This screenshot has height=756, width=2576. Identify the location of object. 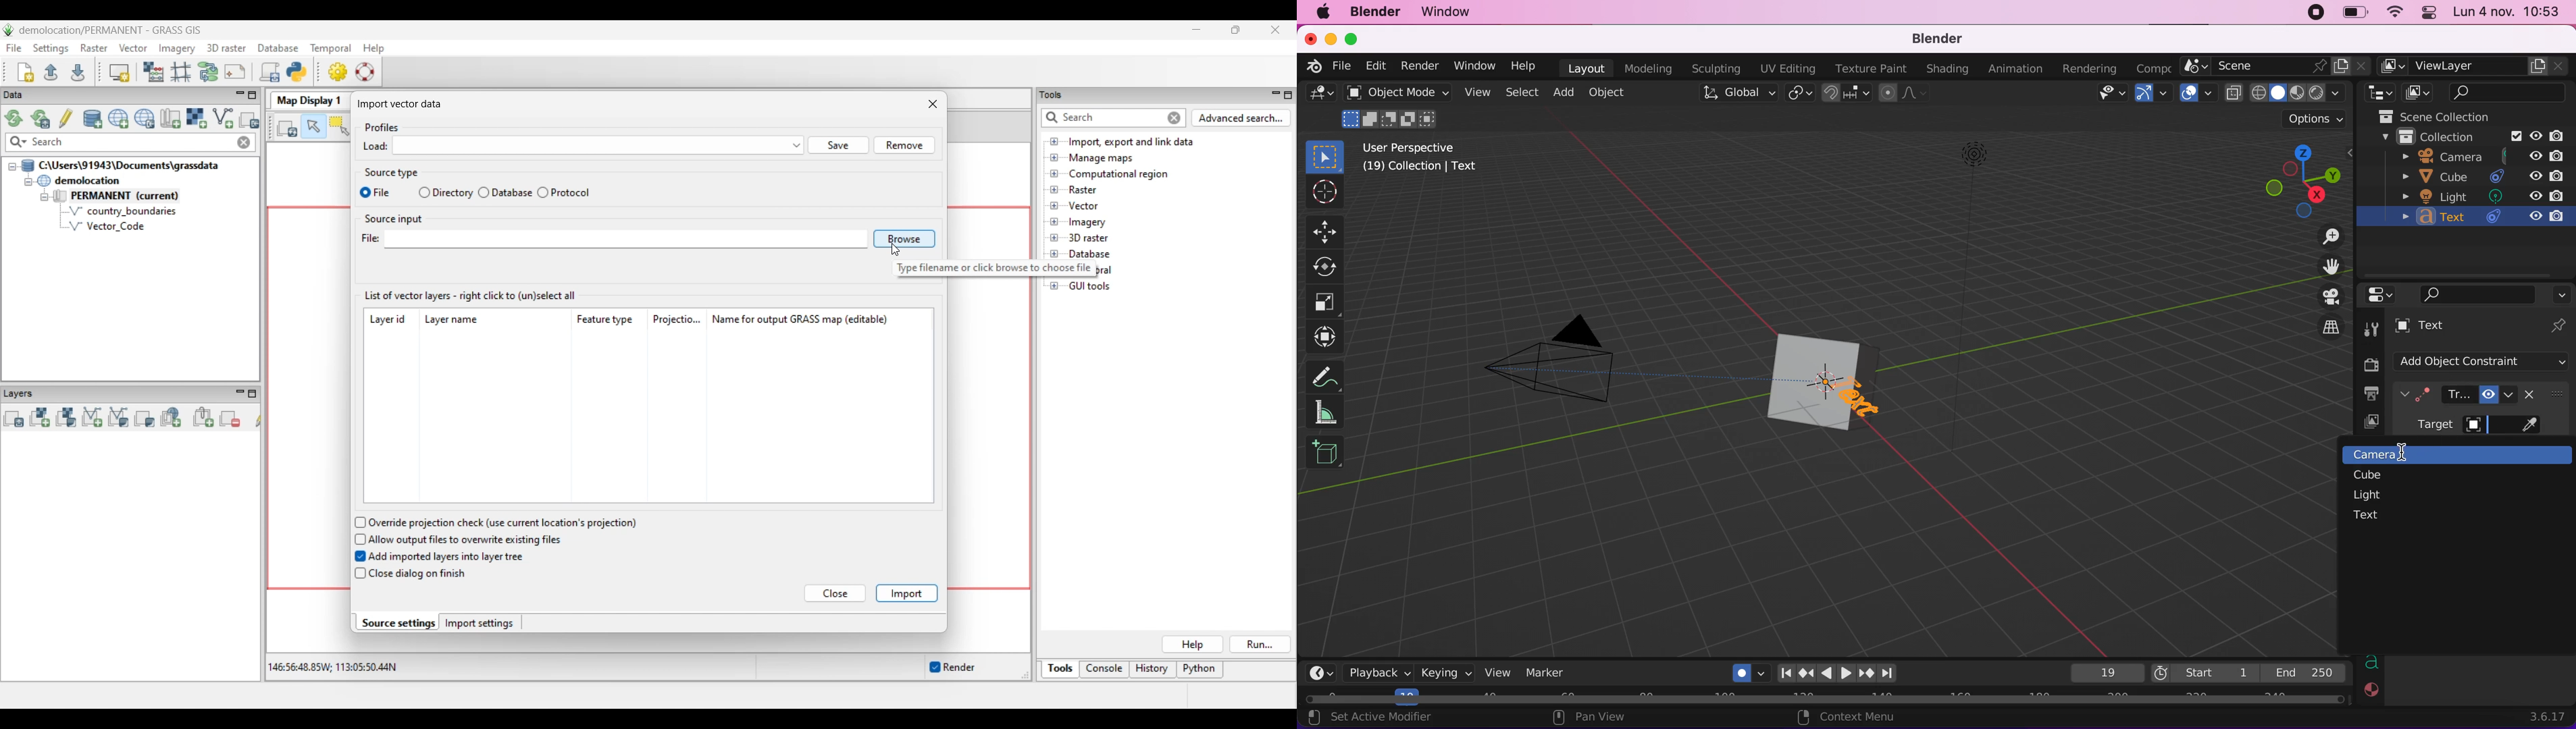
(1613, 93).